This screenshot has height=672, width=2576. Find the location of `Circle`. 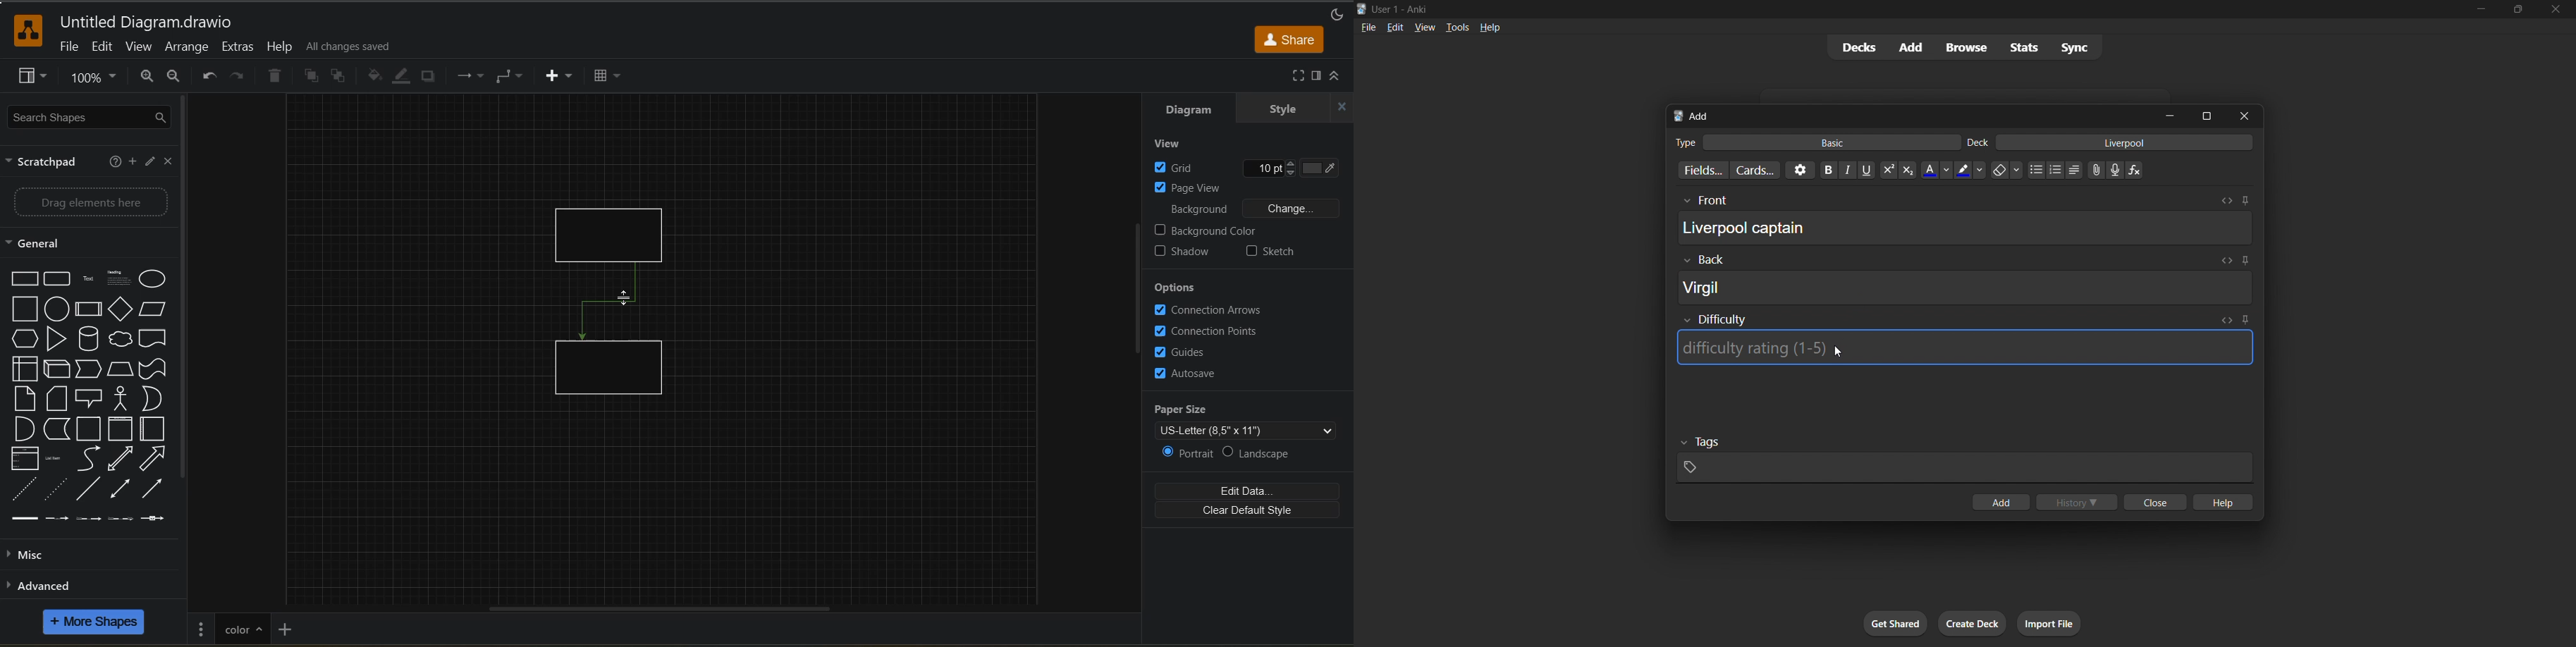

Circle is located at coordinates (56, 309).